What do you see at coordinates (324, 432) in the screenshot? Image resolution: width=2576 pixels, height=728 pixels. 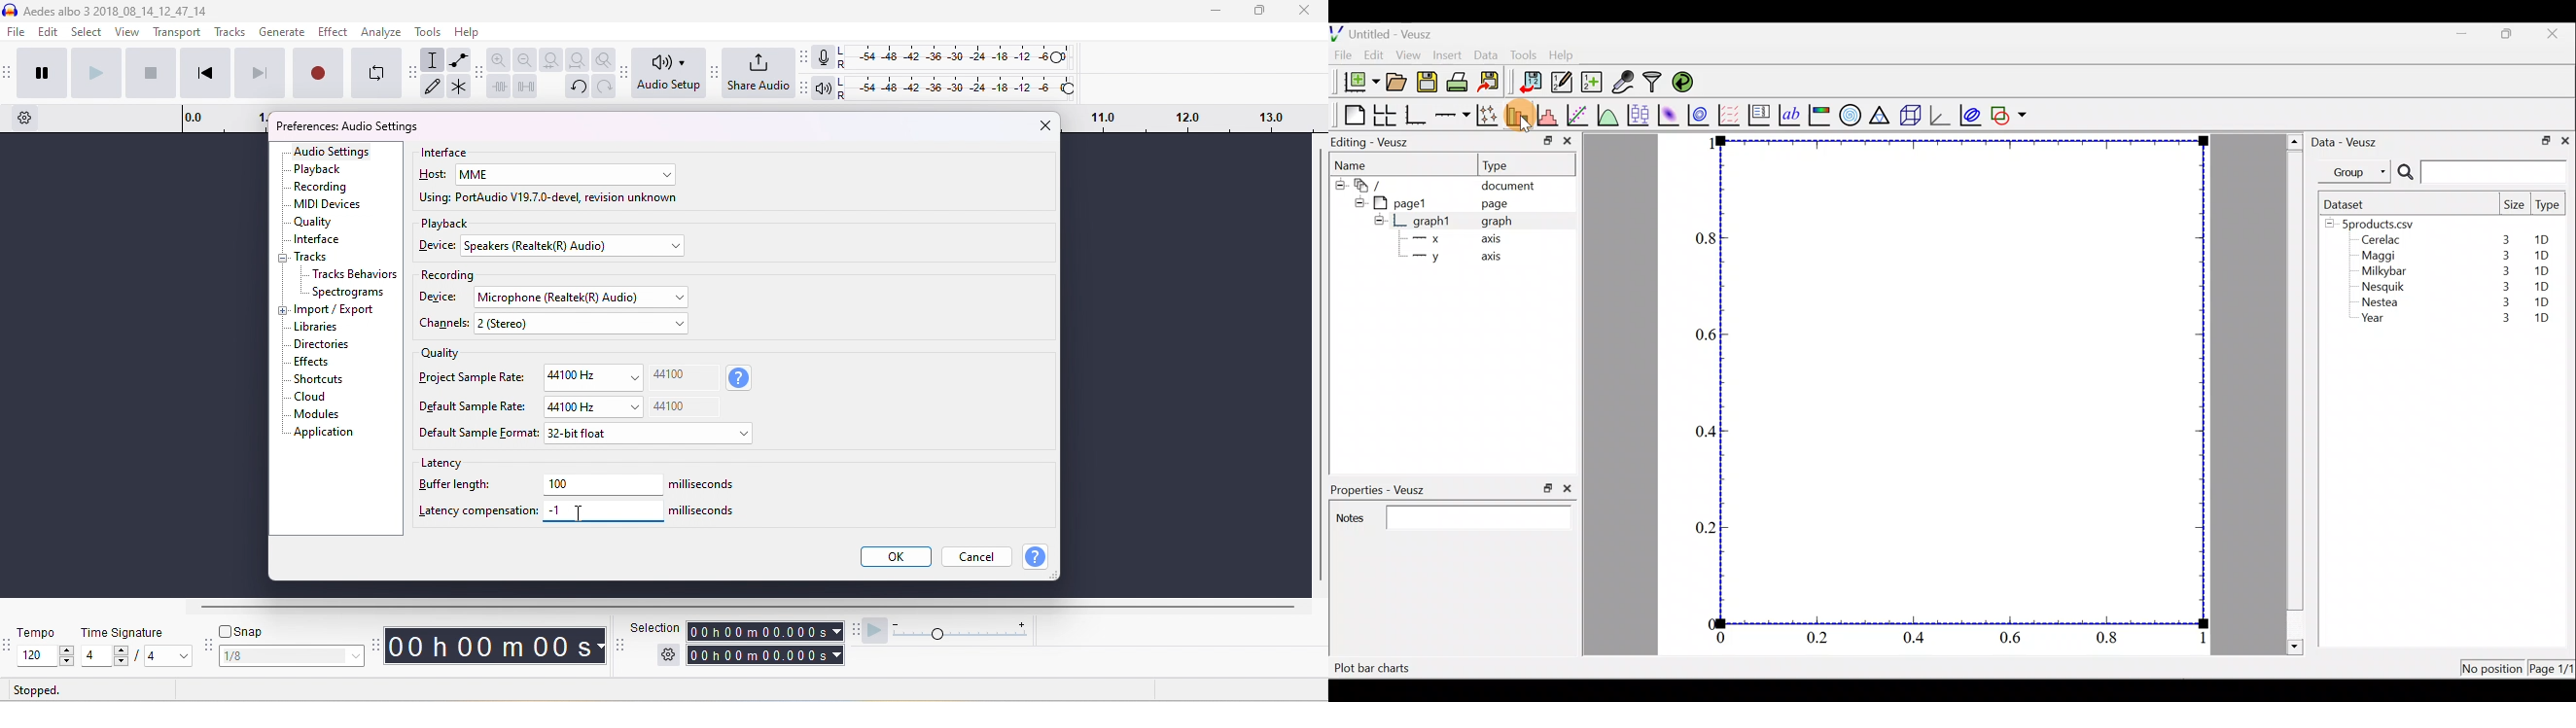 I see `application` at bounding box center [324, 432].